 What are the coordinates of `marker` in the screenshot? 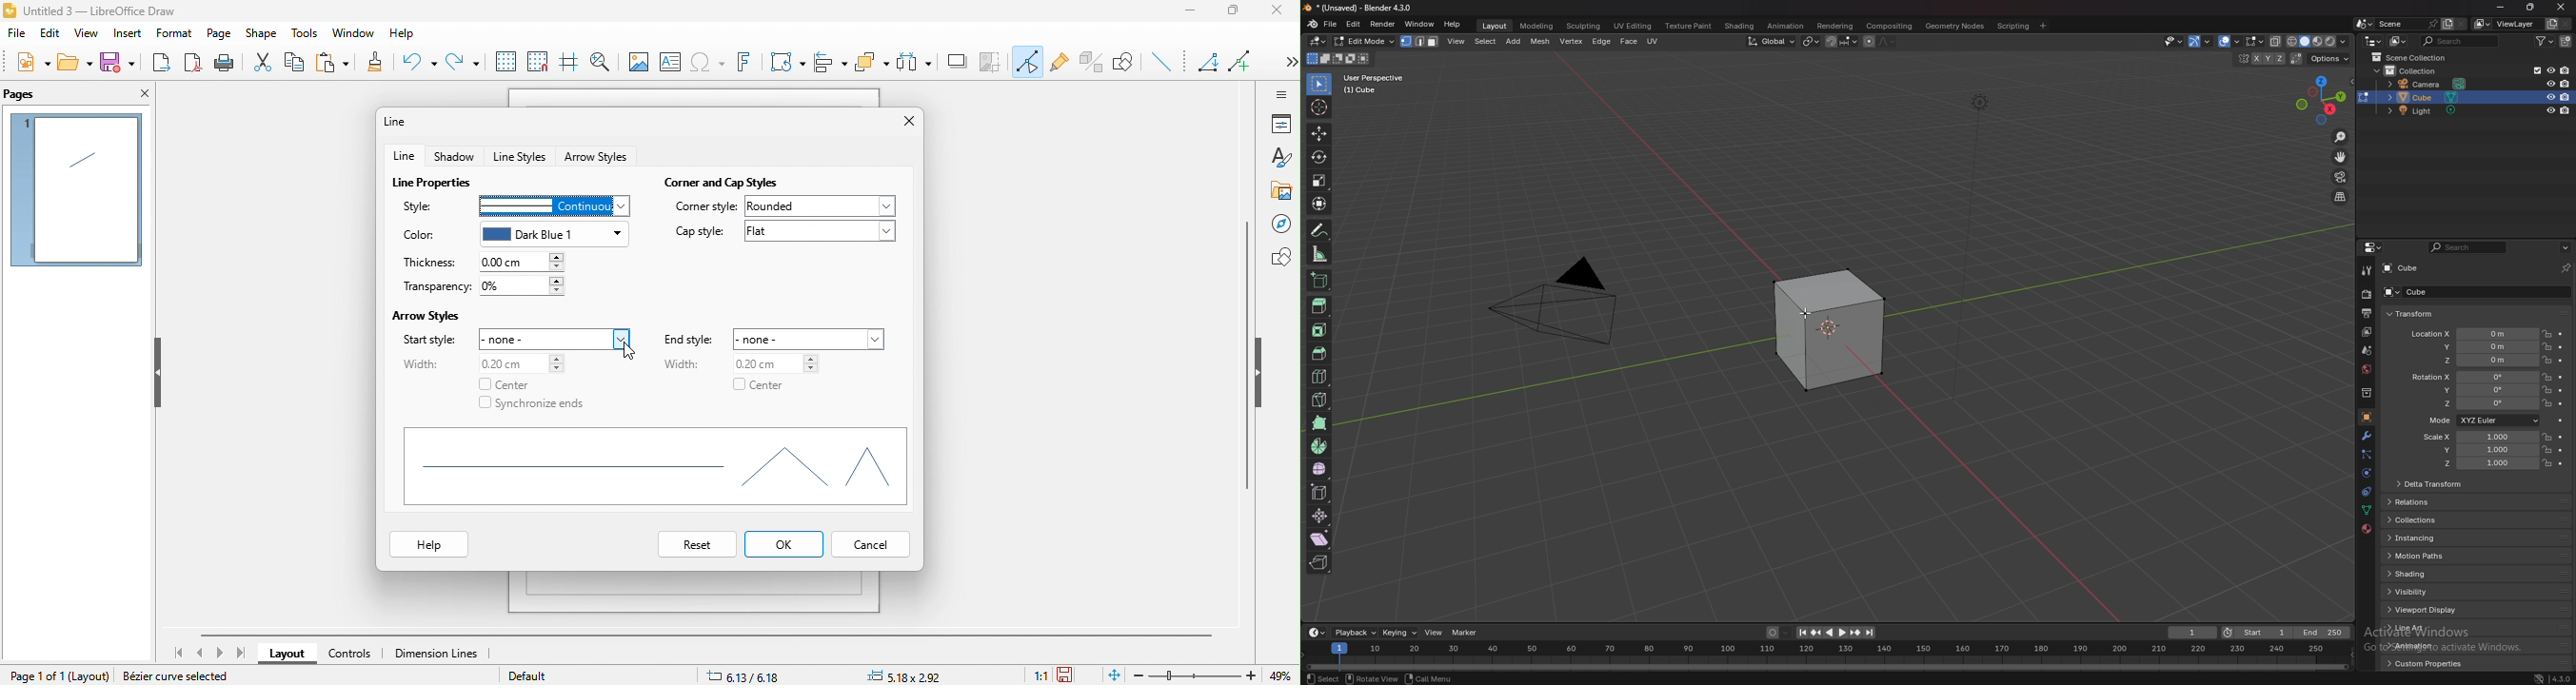 It's located at (1464, 632).